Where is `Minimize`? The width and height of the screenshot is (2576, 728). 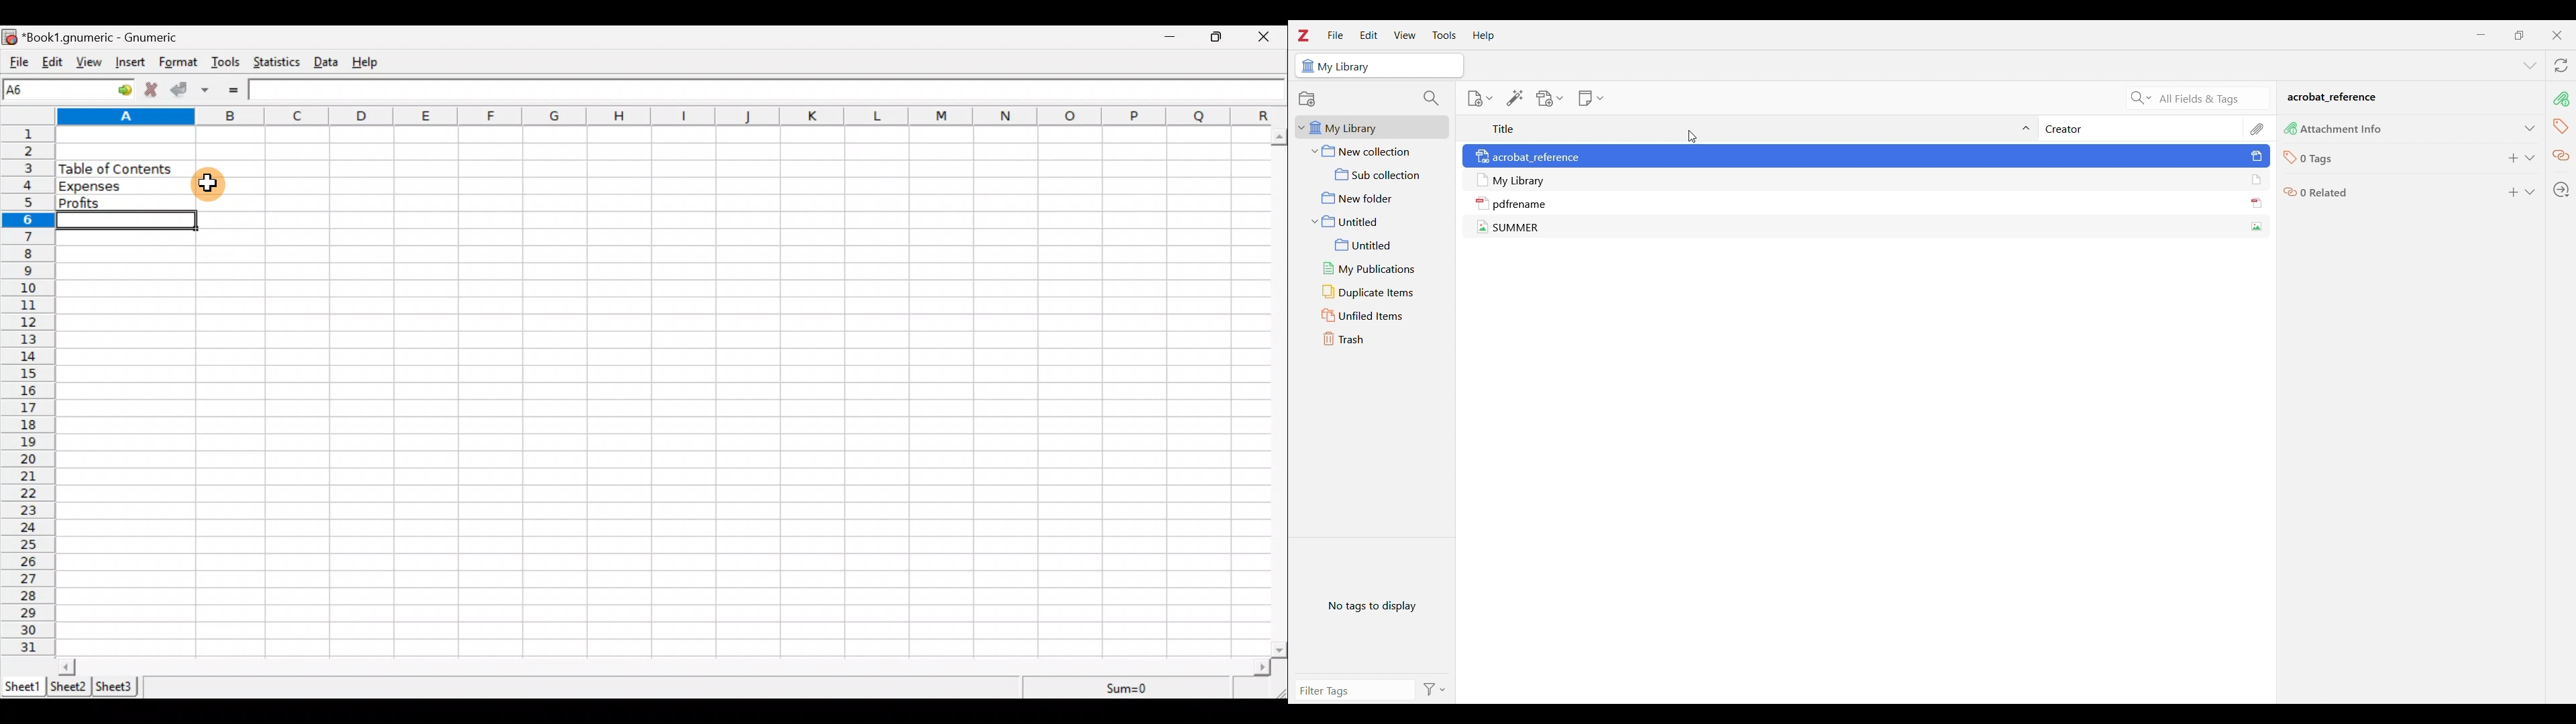
Minimize is located at coordinates (1171, 38).